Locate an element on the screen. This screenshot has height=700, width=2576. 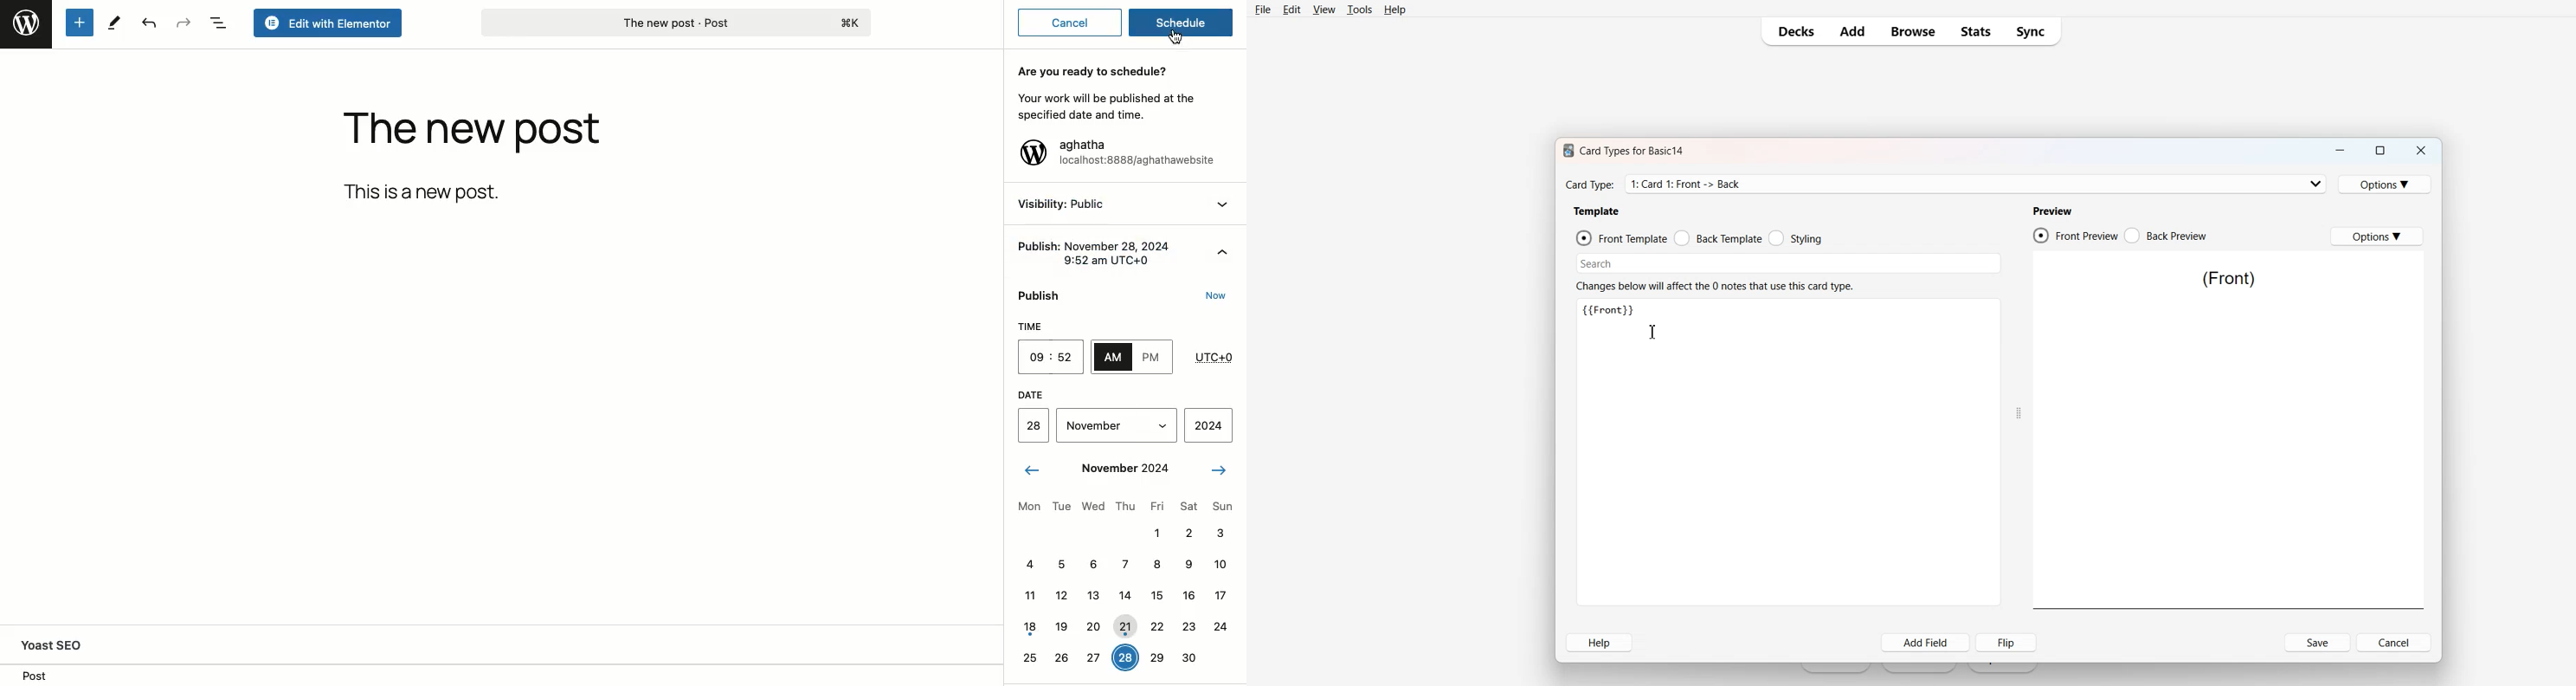
Text cursor is located at coordinates (1653, 332).